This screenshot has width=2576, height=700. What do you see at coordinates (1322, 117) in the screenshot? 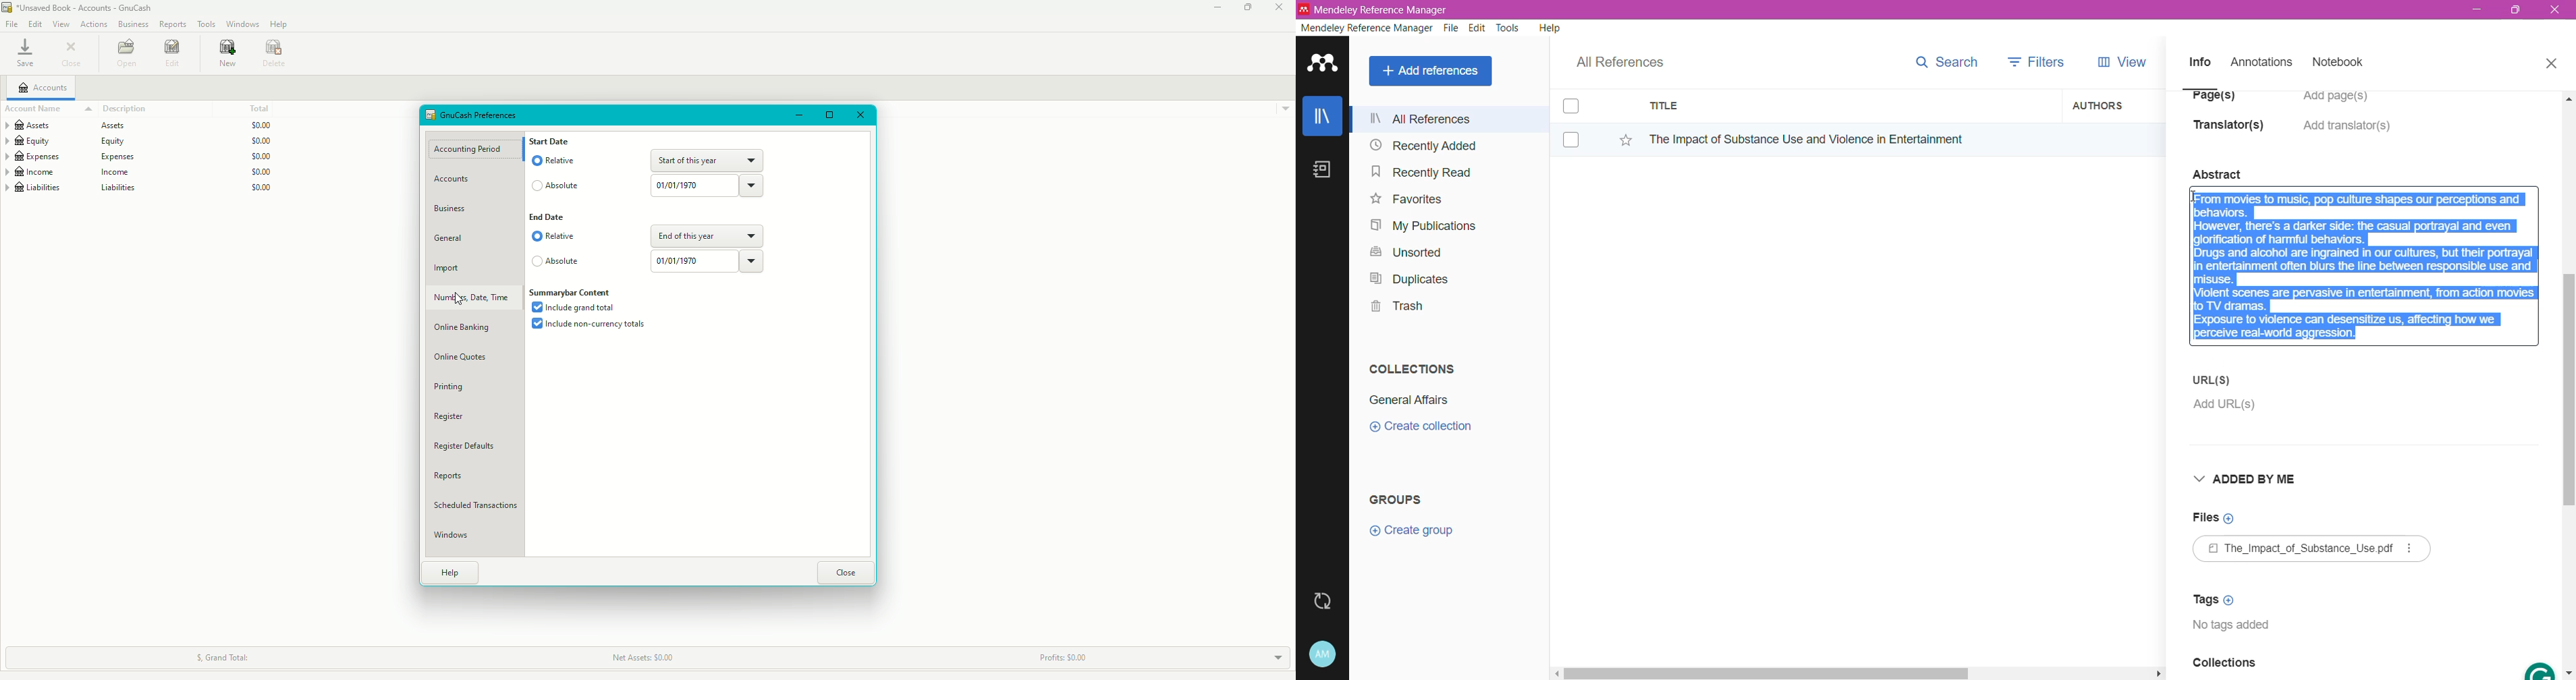
I see `Library` at bounding box center [1322, 117].